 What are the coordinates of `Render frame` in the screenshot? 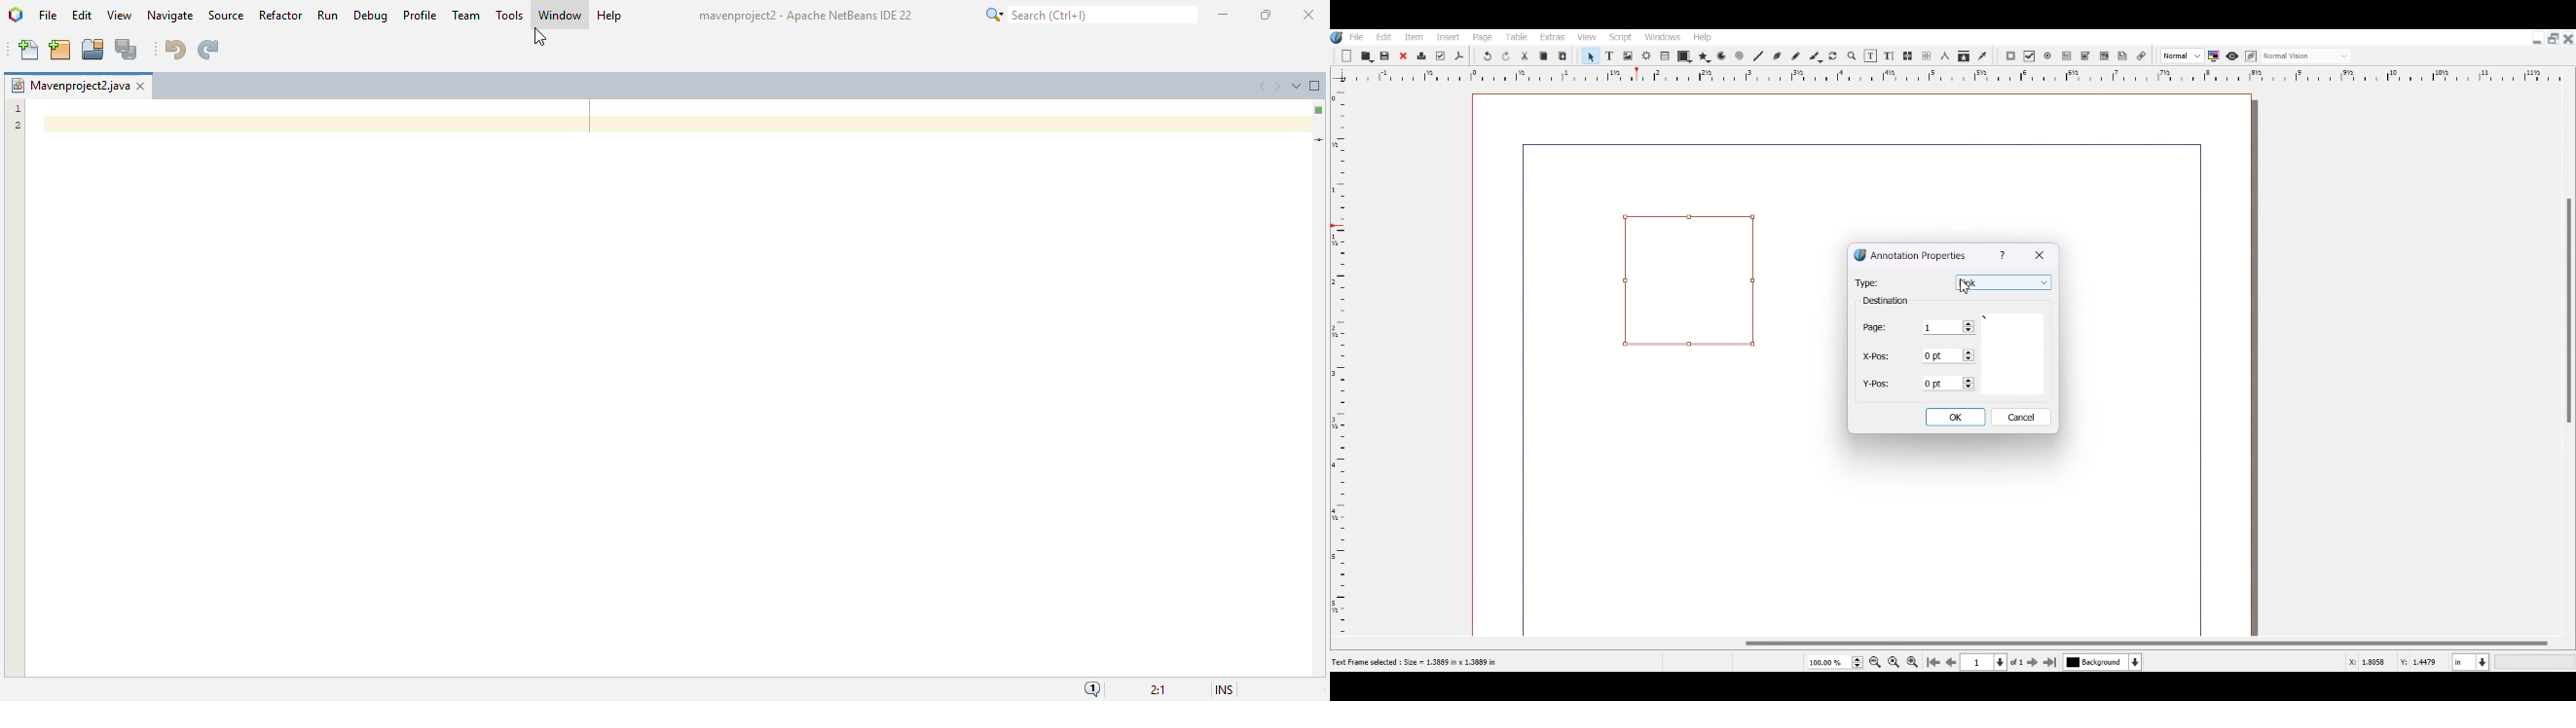 It's located at (1647, 55).